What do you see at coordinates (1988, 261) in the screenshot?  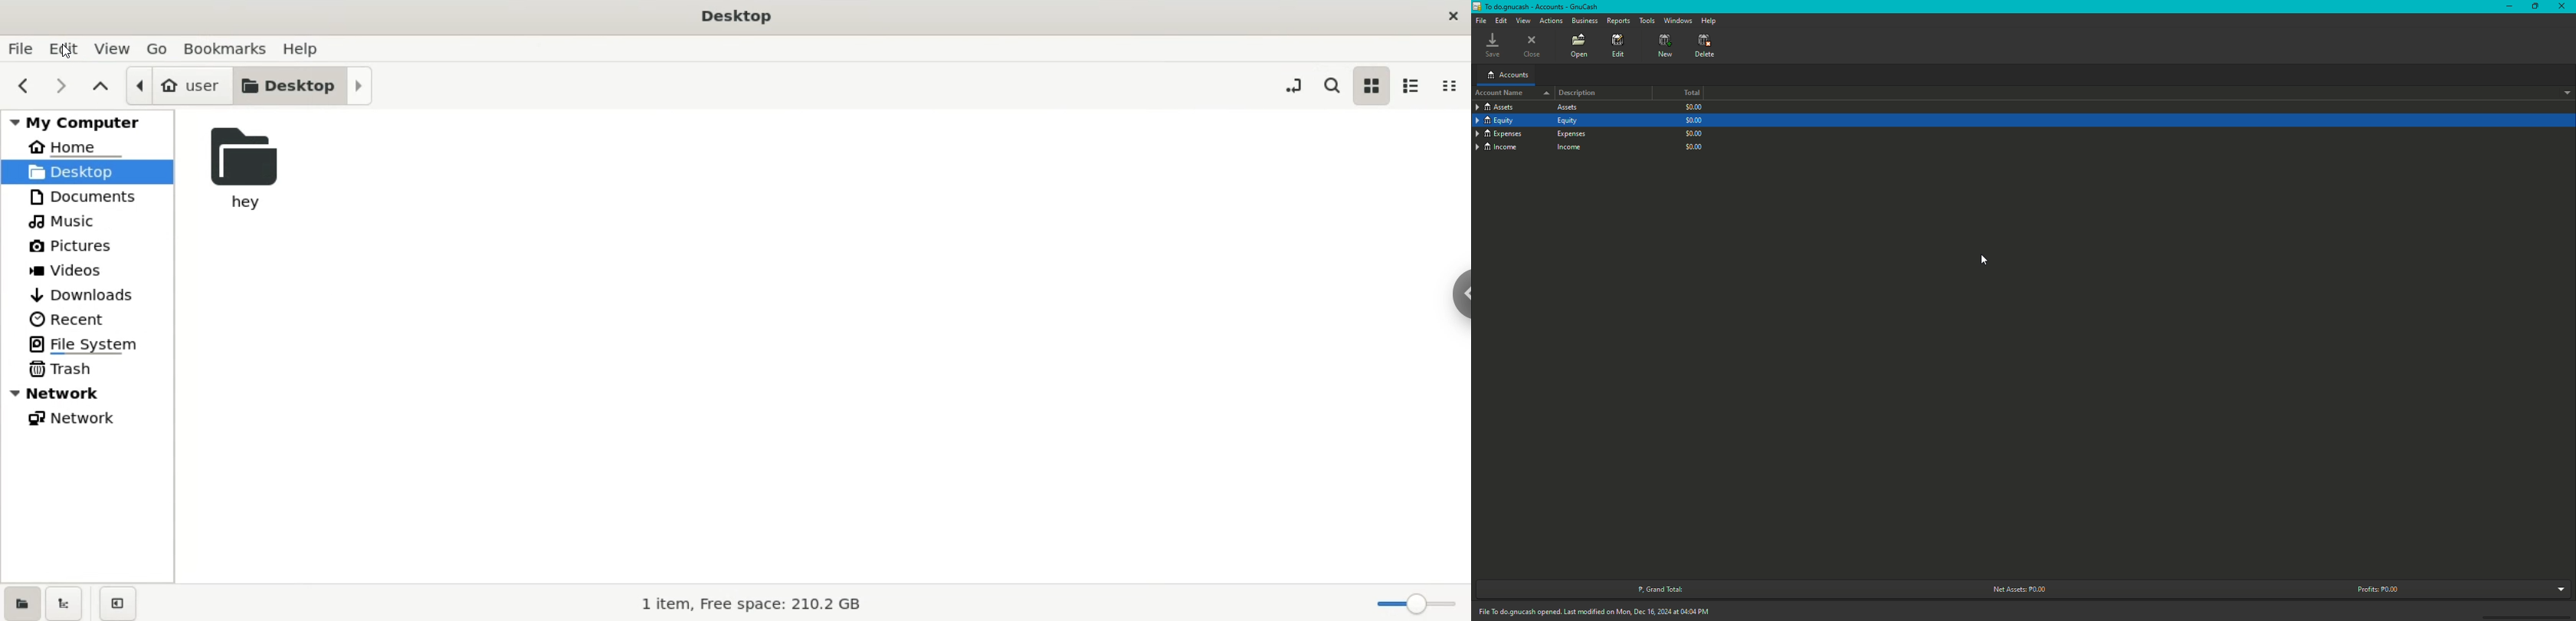 I see `Cursor` at bounding box center [1988, 261].